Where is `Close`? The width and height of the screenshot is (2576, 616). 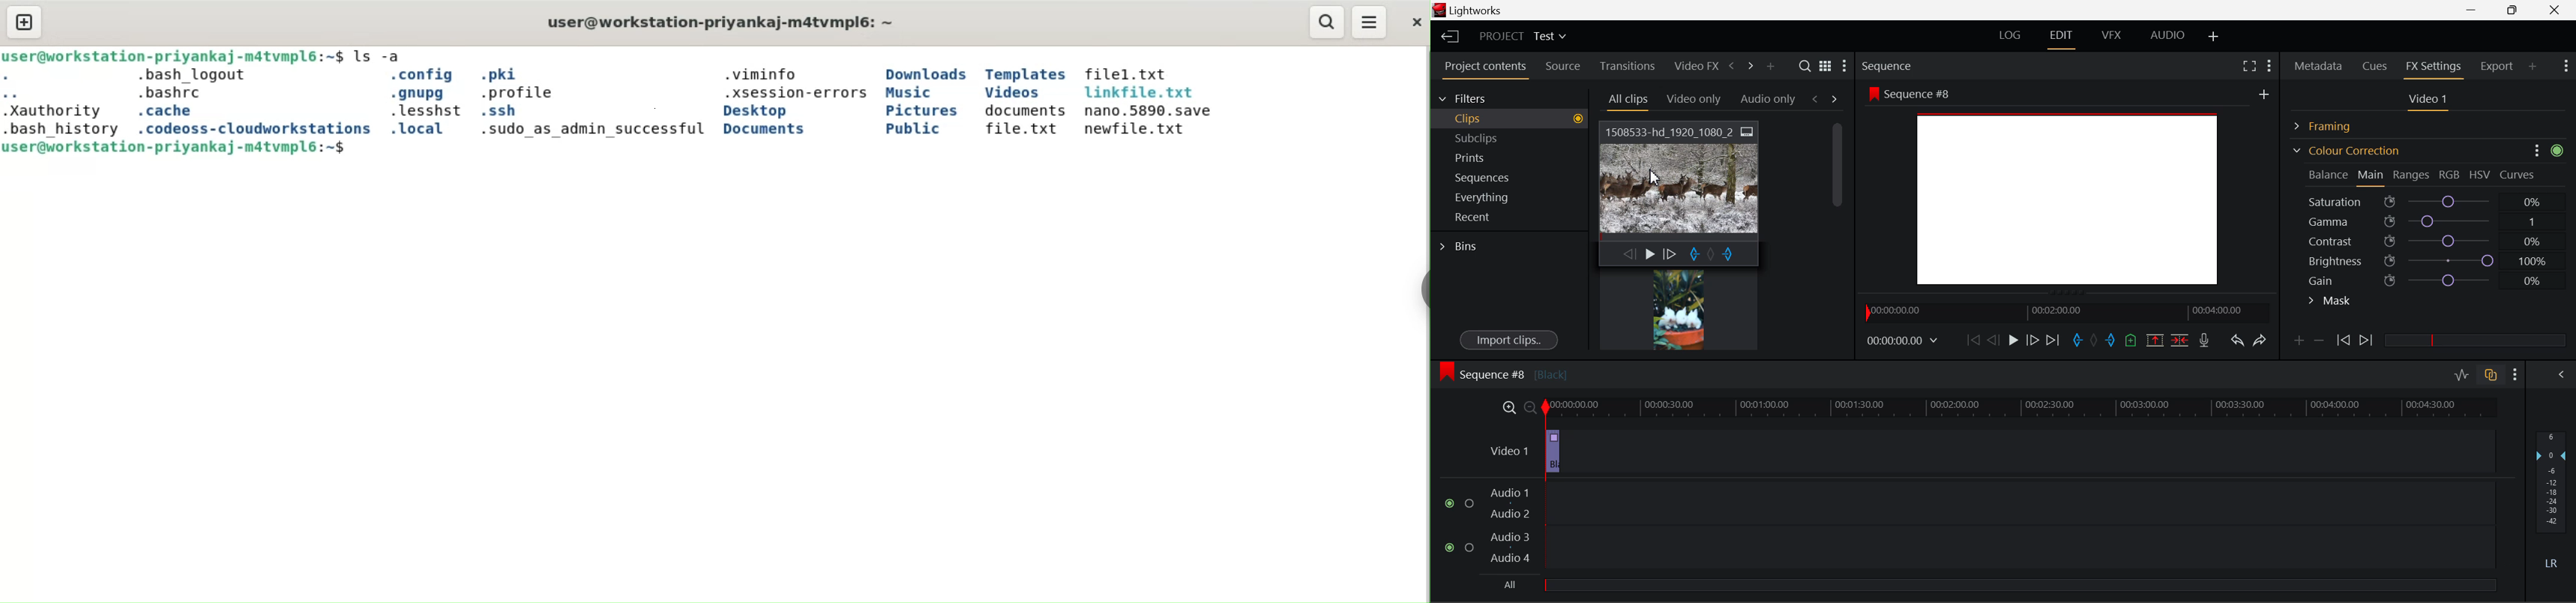 Close is located at coordinates (2557, 10).